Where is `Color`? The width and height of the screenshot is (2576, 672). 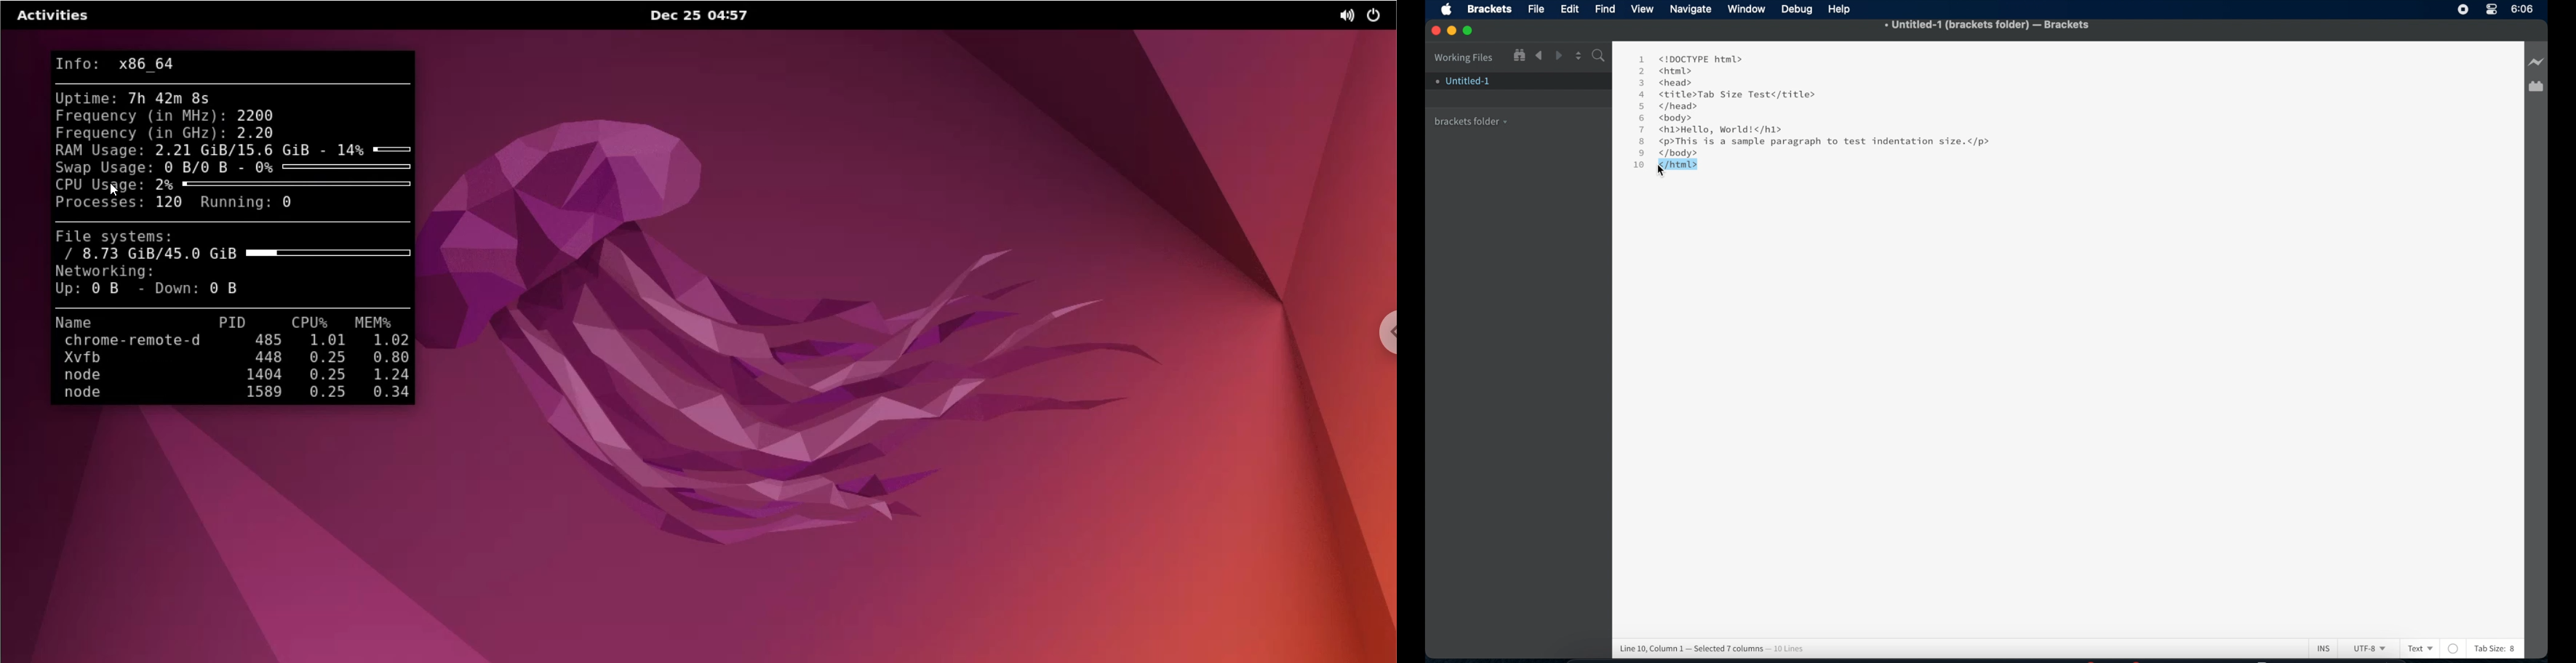
Color is located at coordinates (2454, 648).